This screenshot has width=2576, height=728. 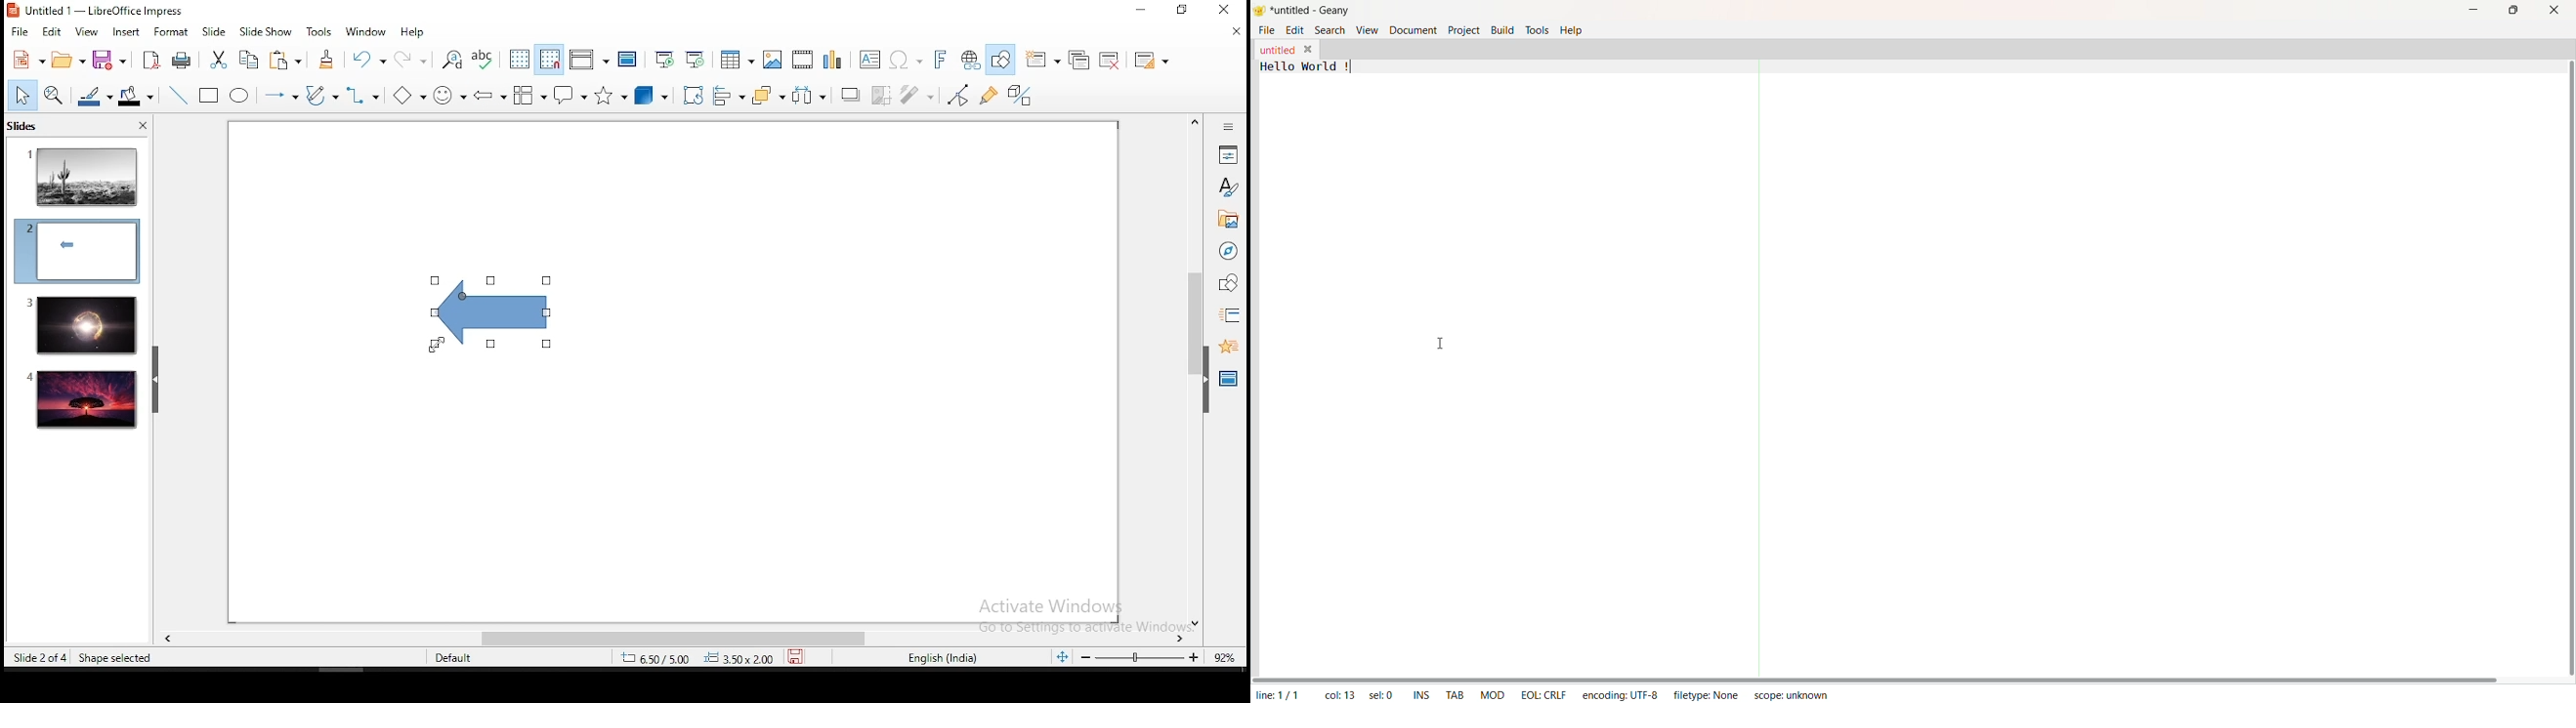 I want to click on 0.00x0.00, so click(x=739, y=658).